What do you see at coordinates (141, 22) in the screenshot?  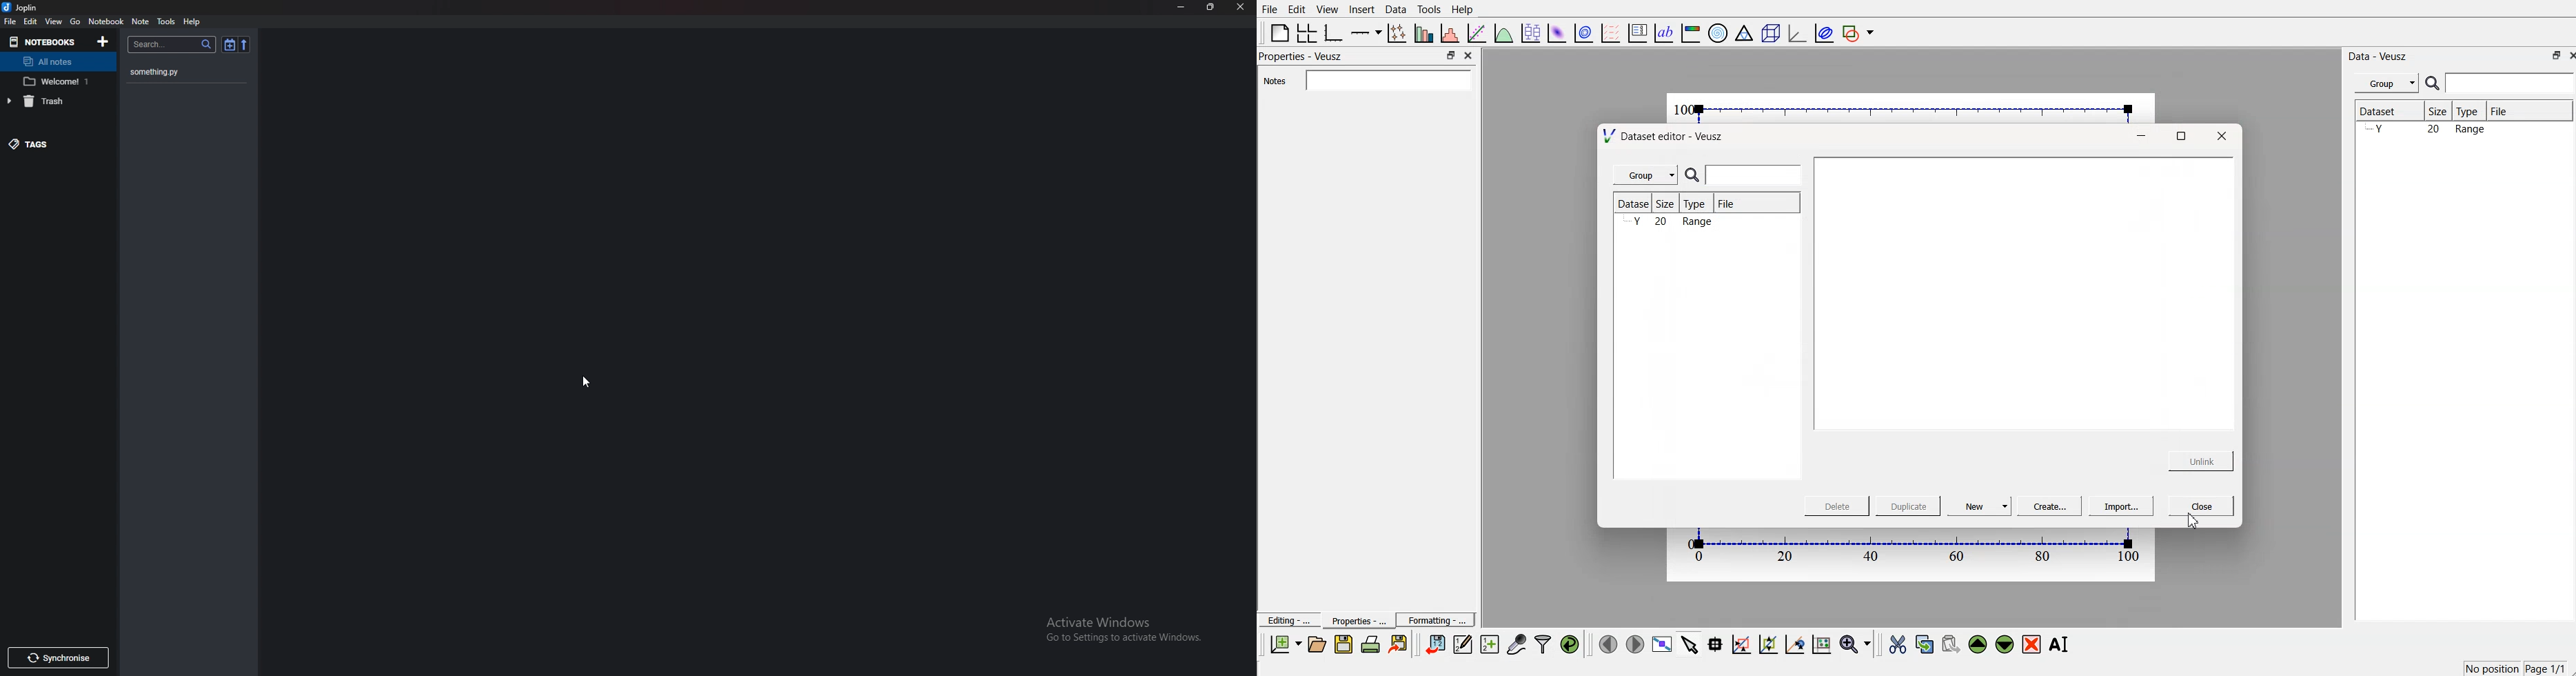 I see `Note` at bounding box center [141, 22].